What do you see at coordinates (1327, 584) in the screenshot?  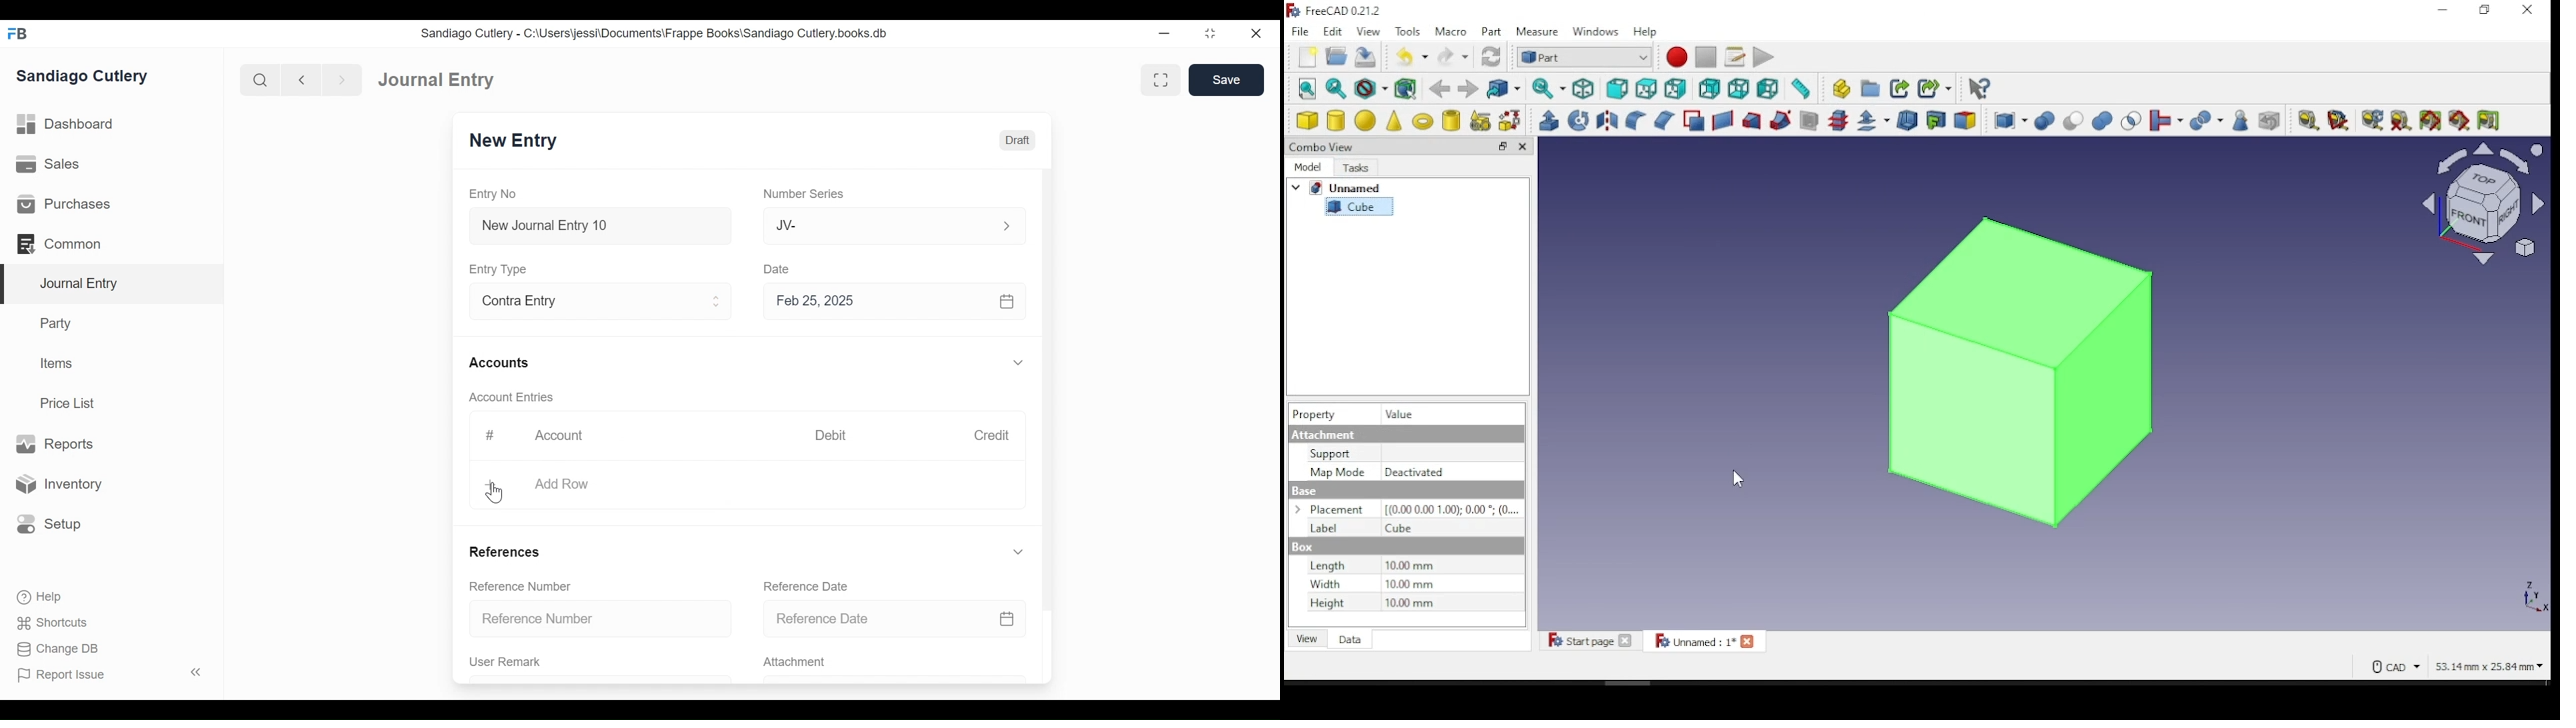 I see `Width` at bounding box center [1327, 584].